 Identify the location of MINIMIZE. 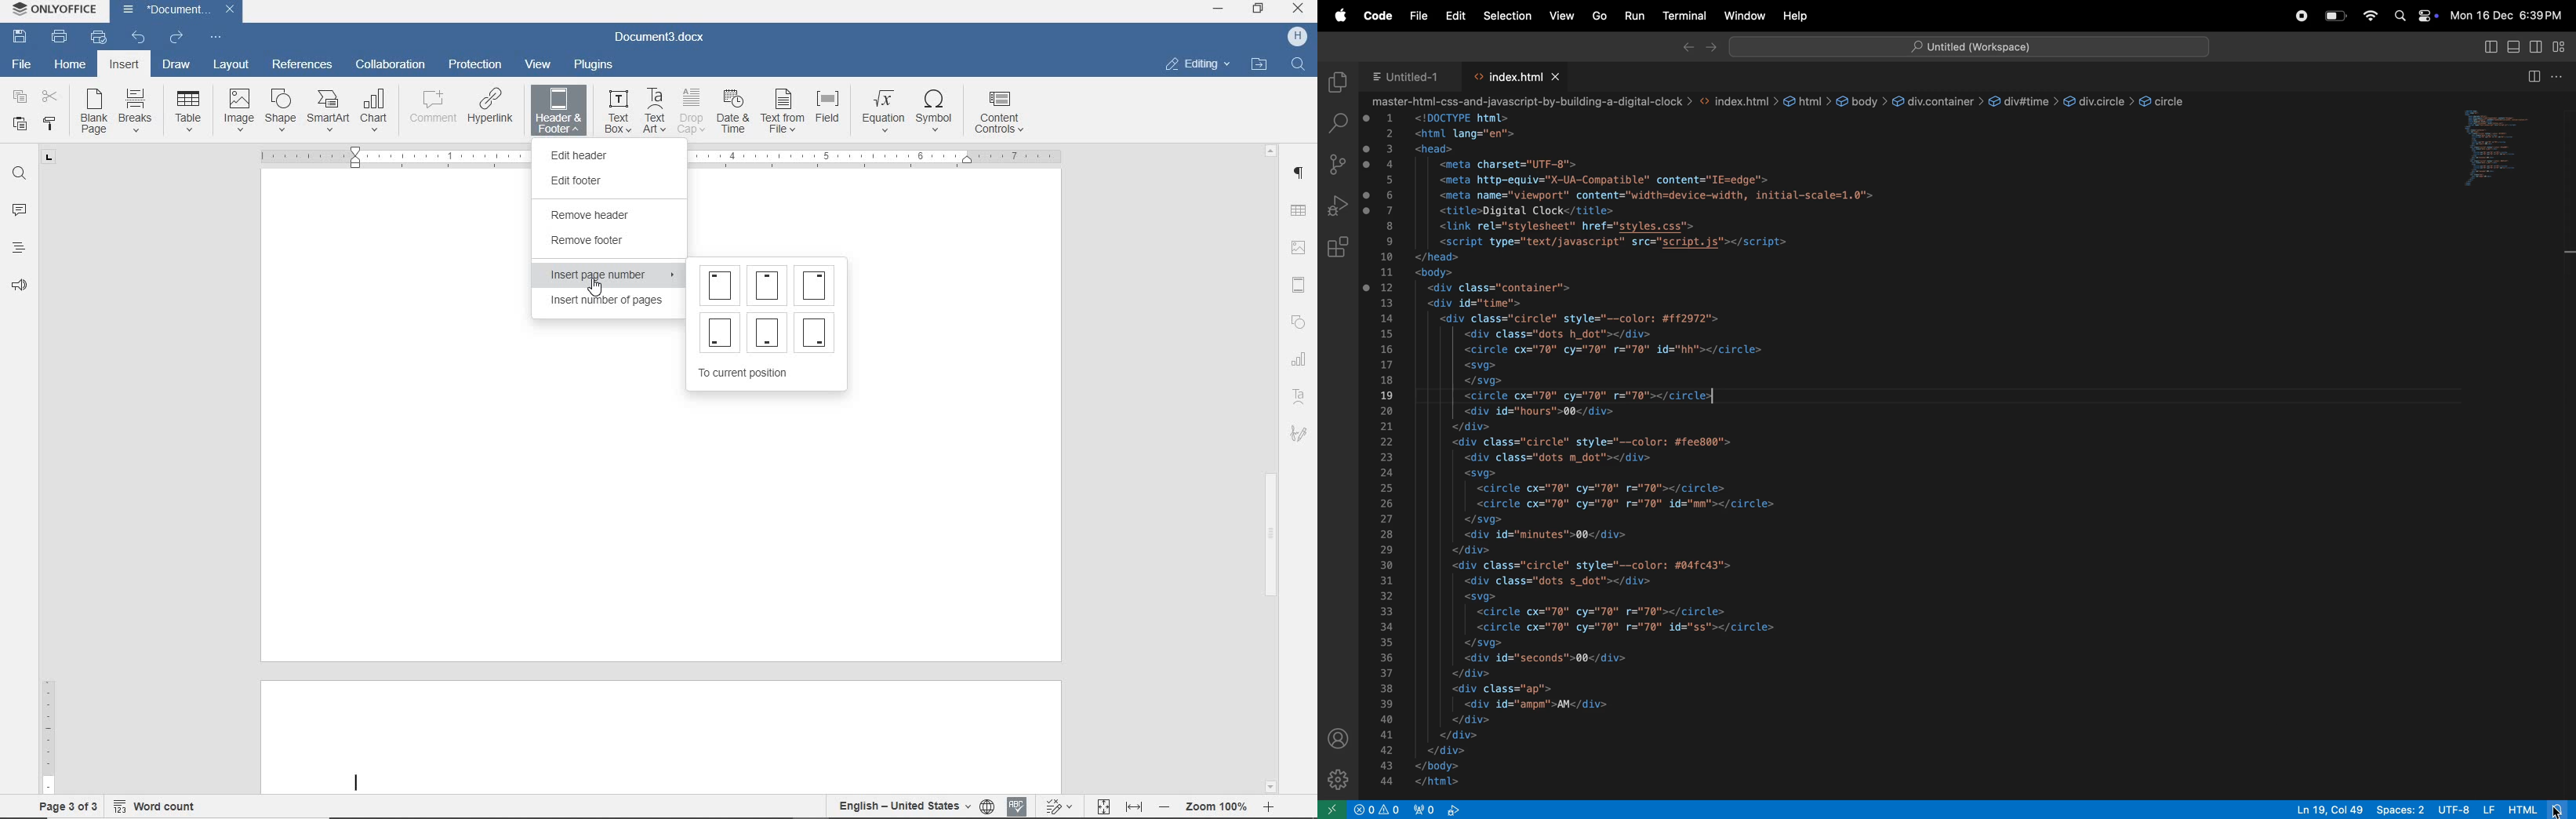
(1219, 10).